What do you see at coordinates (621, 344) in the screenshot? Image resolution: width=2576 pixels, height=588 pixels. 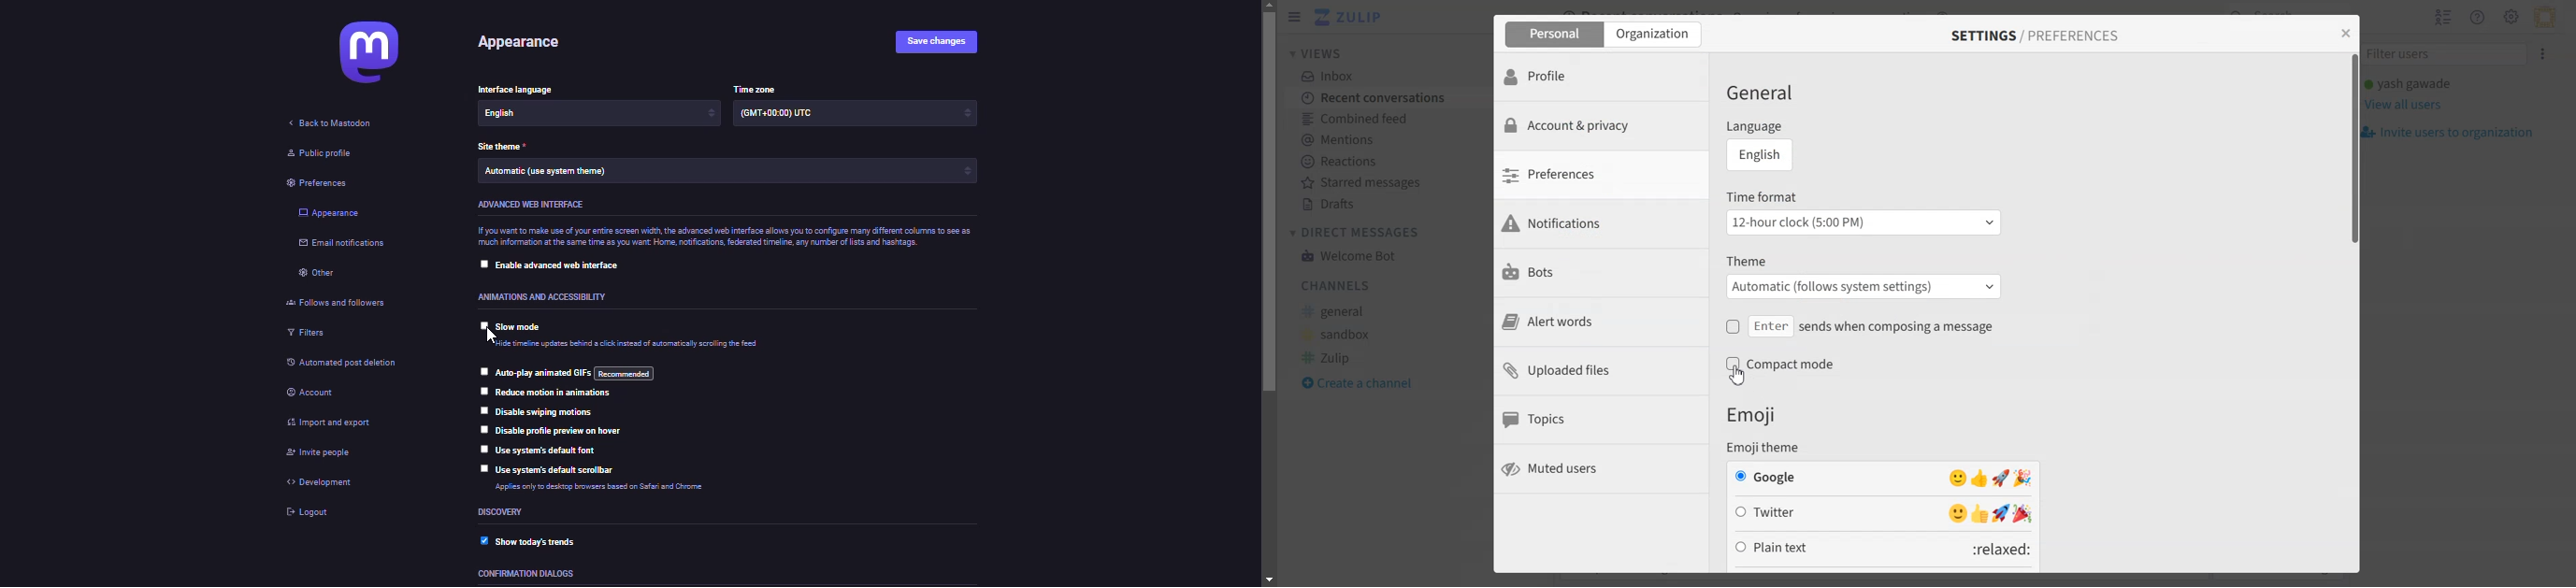 I see `Hide timeline updates behind a click instead of automatically scrolling the tool.` at bounding box center [621, 344].